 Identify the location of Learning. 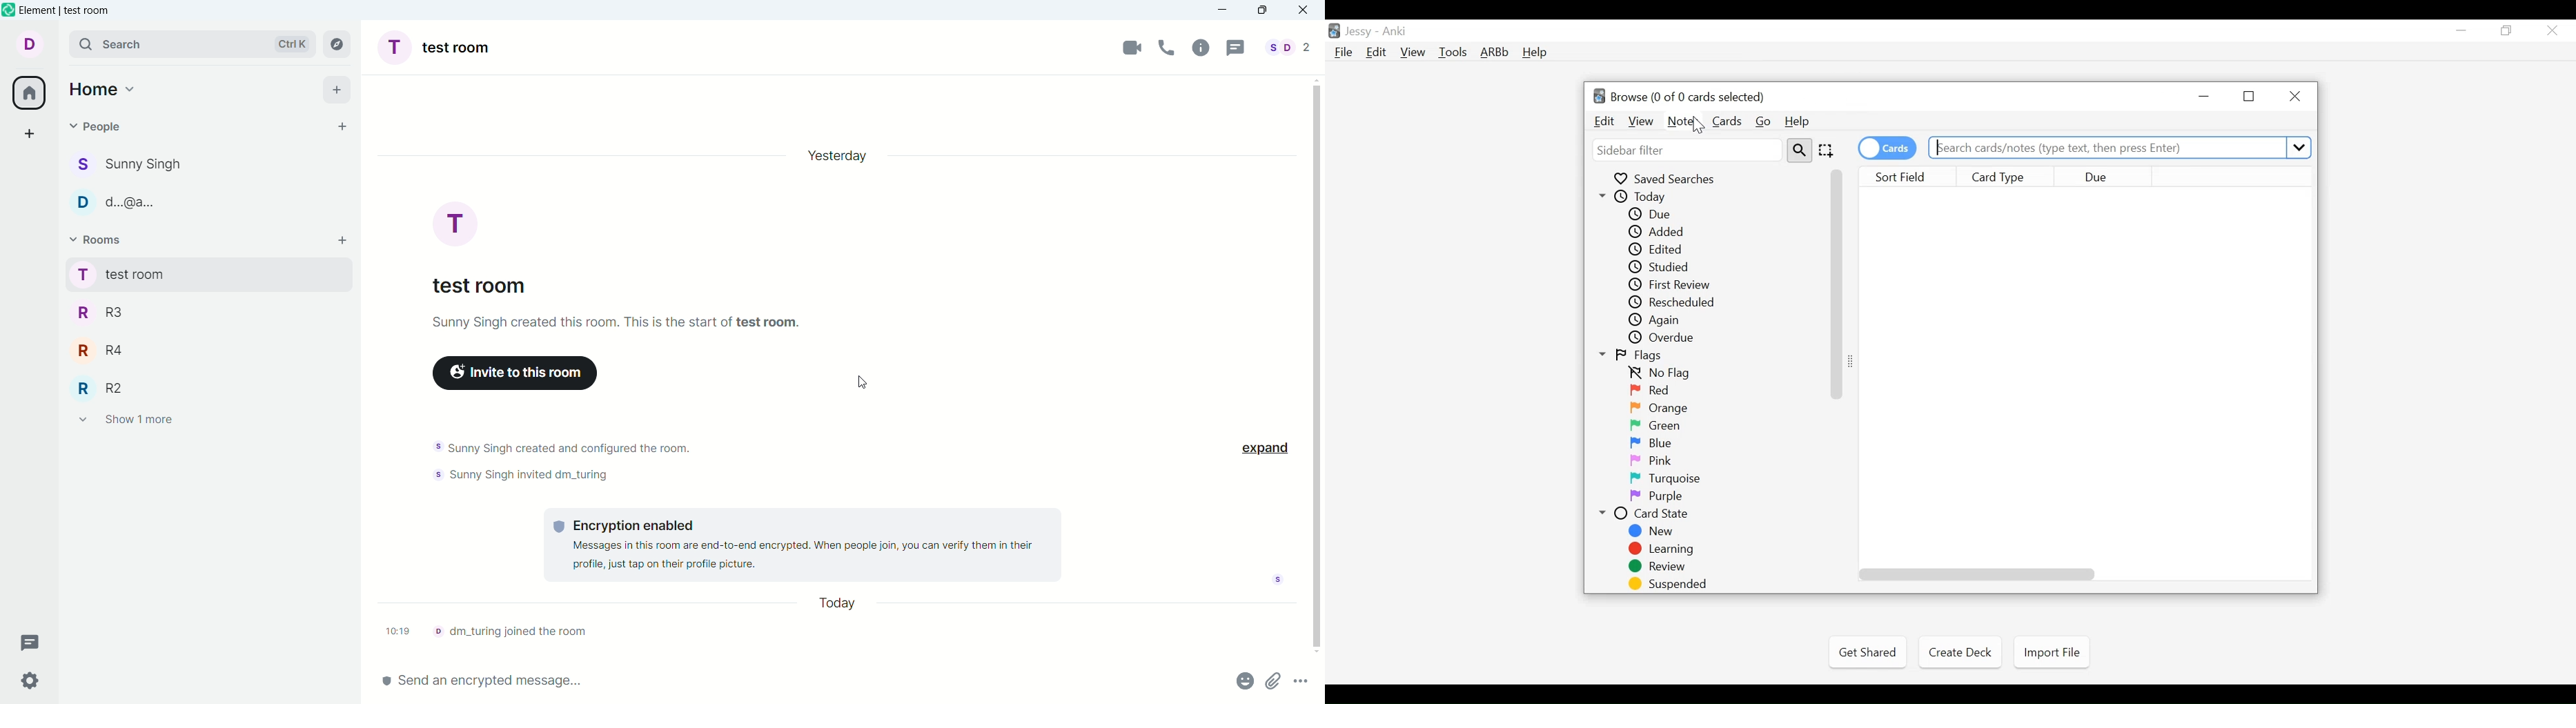
(1666, 549).